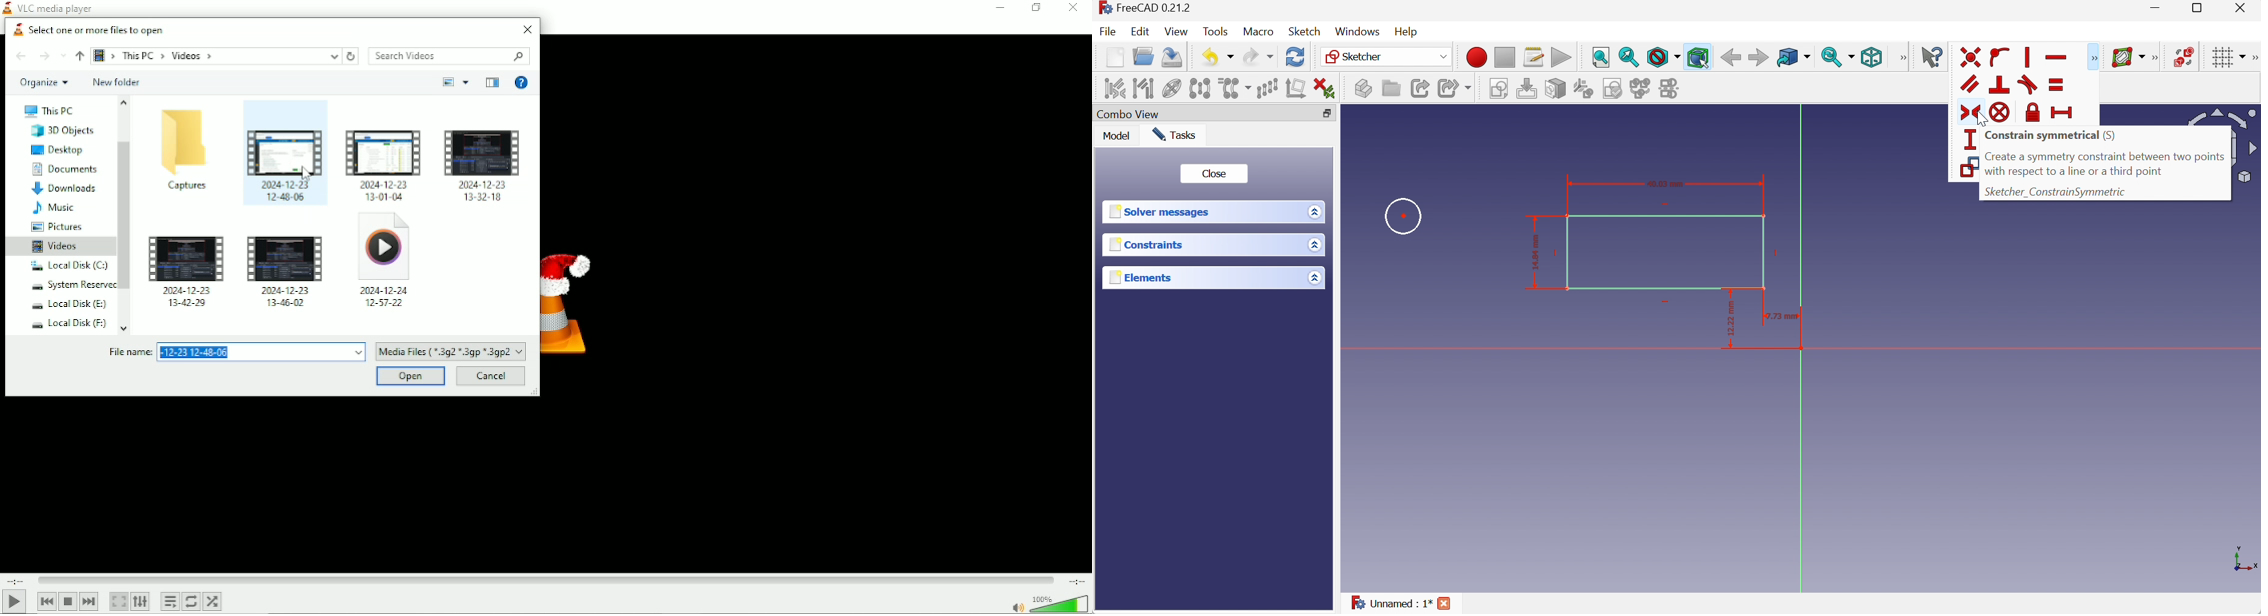  I want to click on Change your view, so click(448, 83).